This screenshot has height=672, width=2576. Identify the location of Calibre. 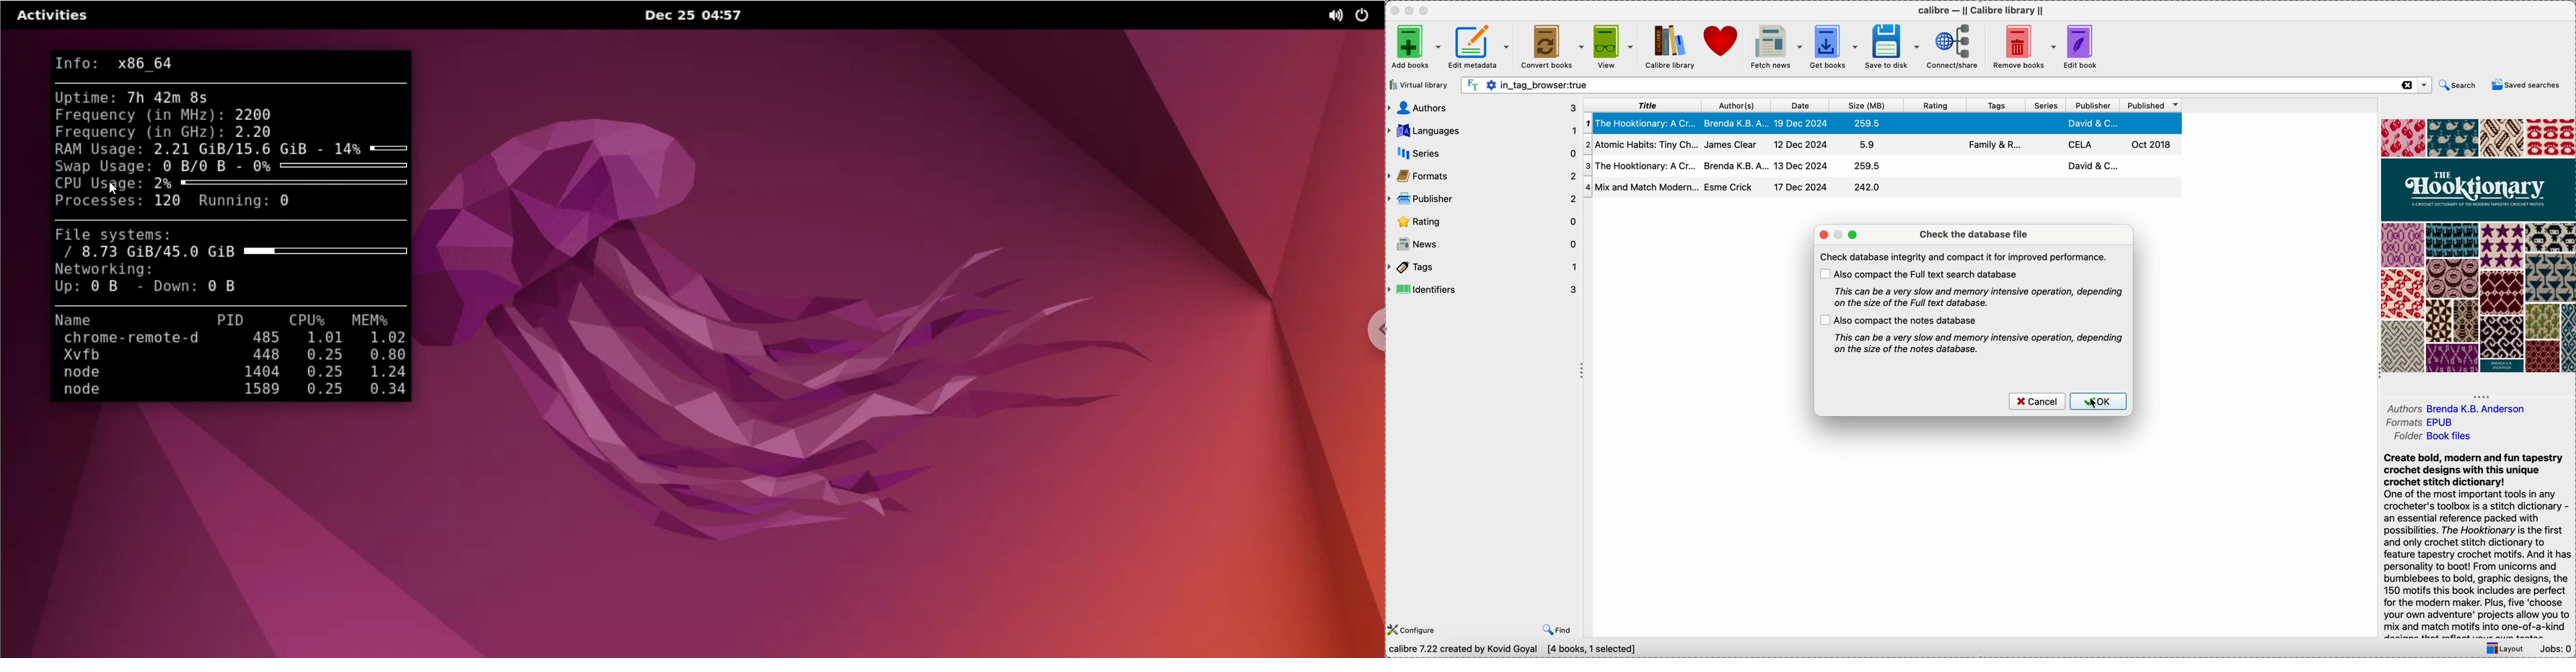
(1983, 10).